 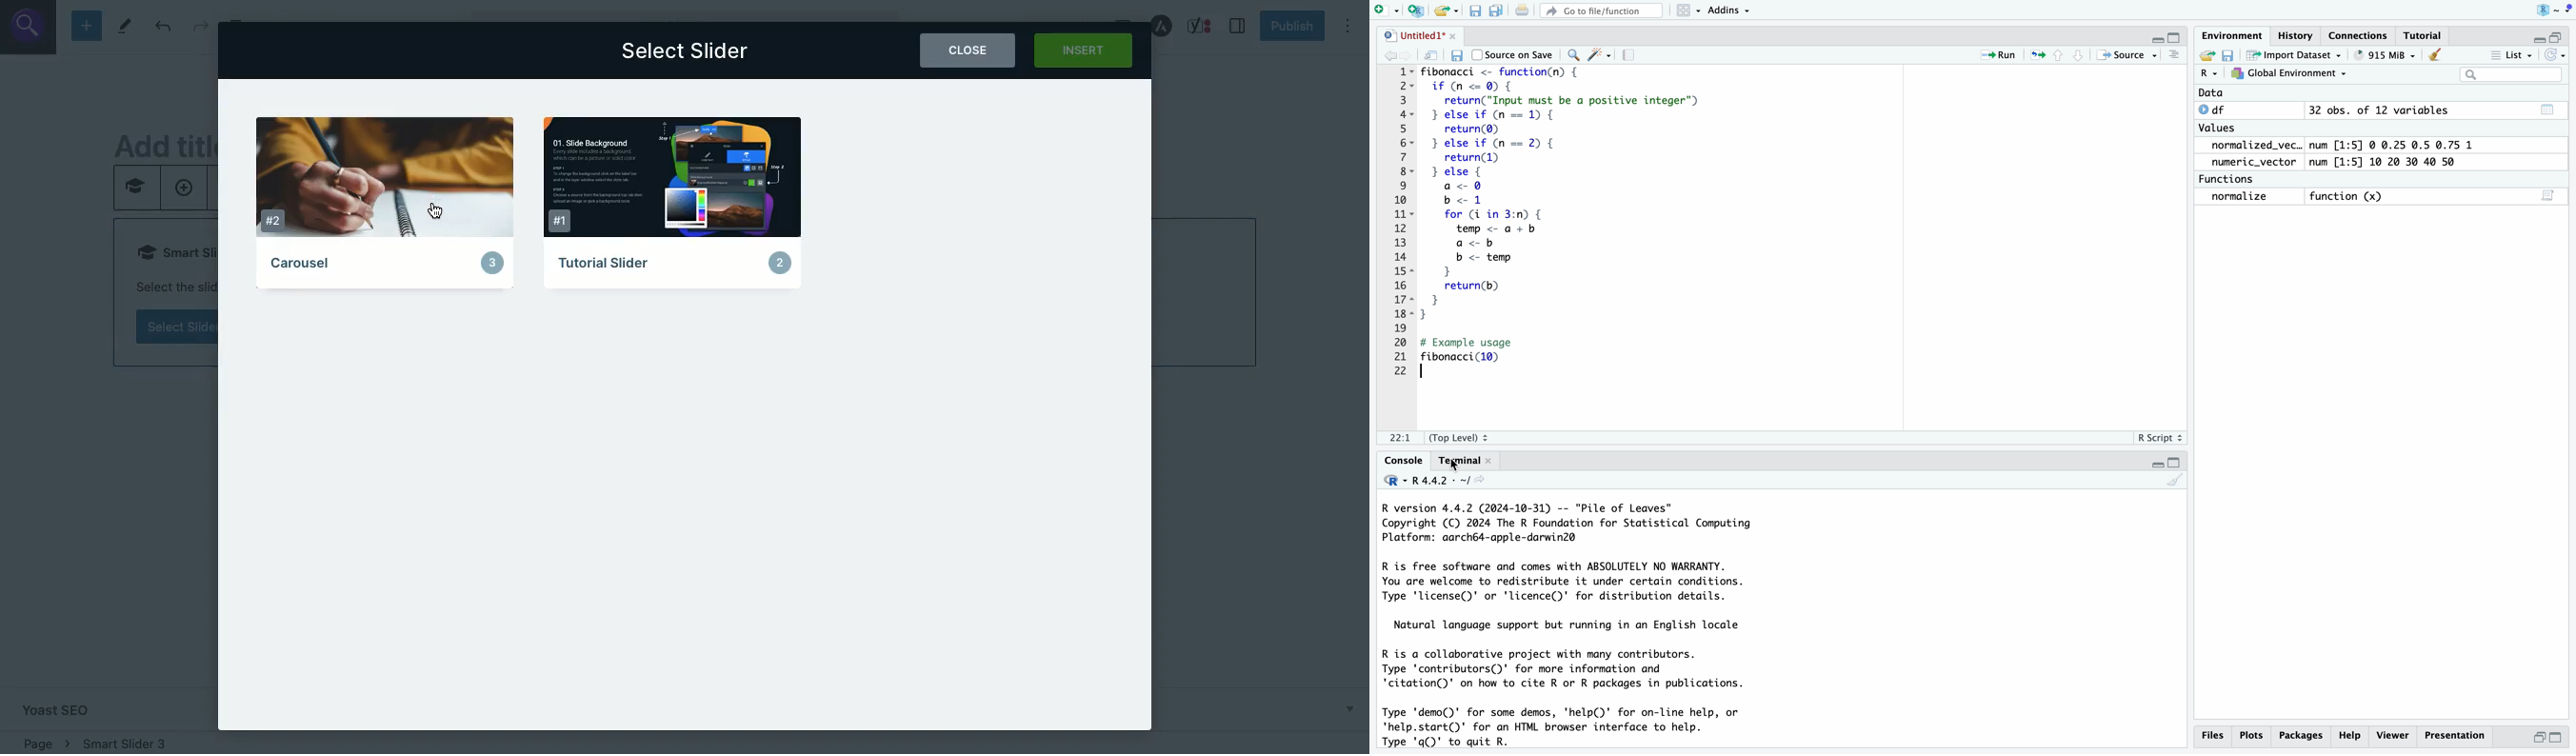 What do you see at coordinates (2081, 58) in the screenshot?
I see `go to next section/chunk` at bounding box center [2081, 58].